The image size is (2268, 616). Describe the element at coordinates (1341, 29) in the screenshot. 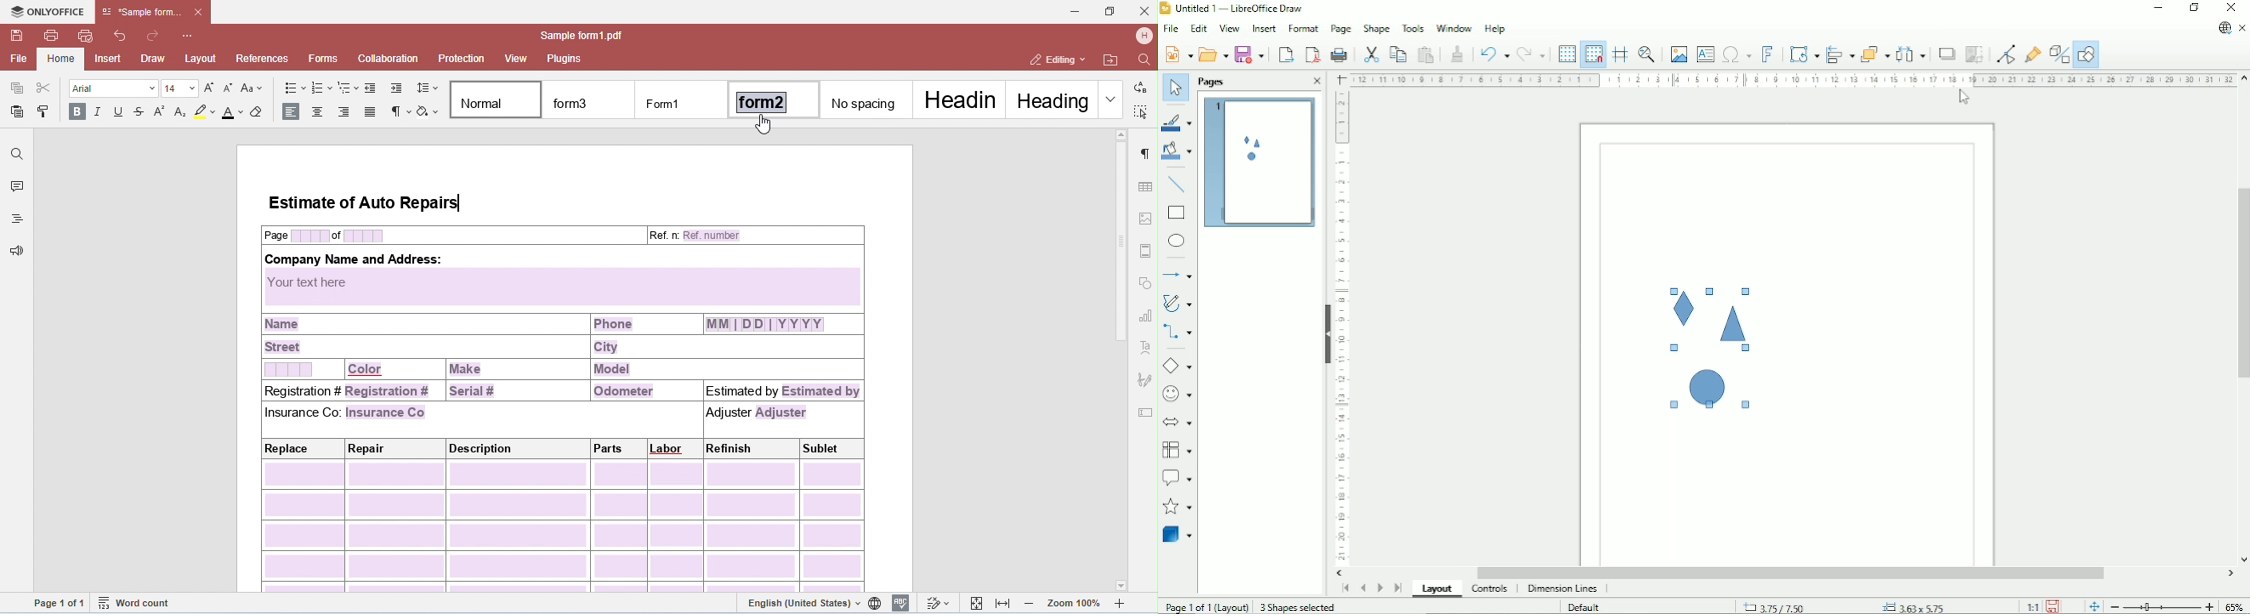

I see `Page` at that location.